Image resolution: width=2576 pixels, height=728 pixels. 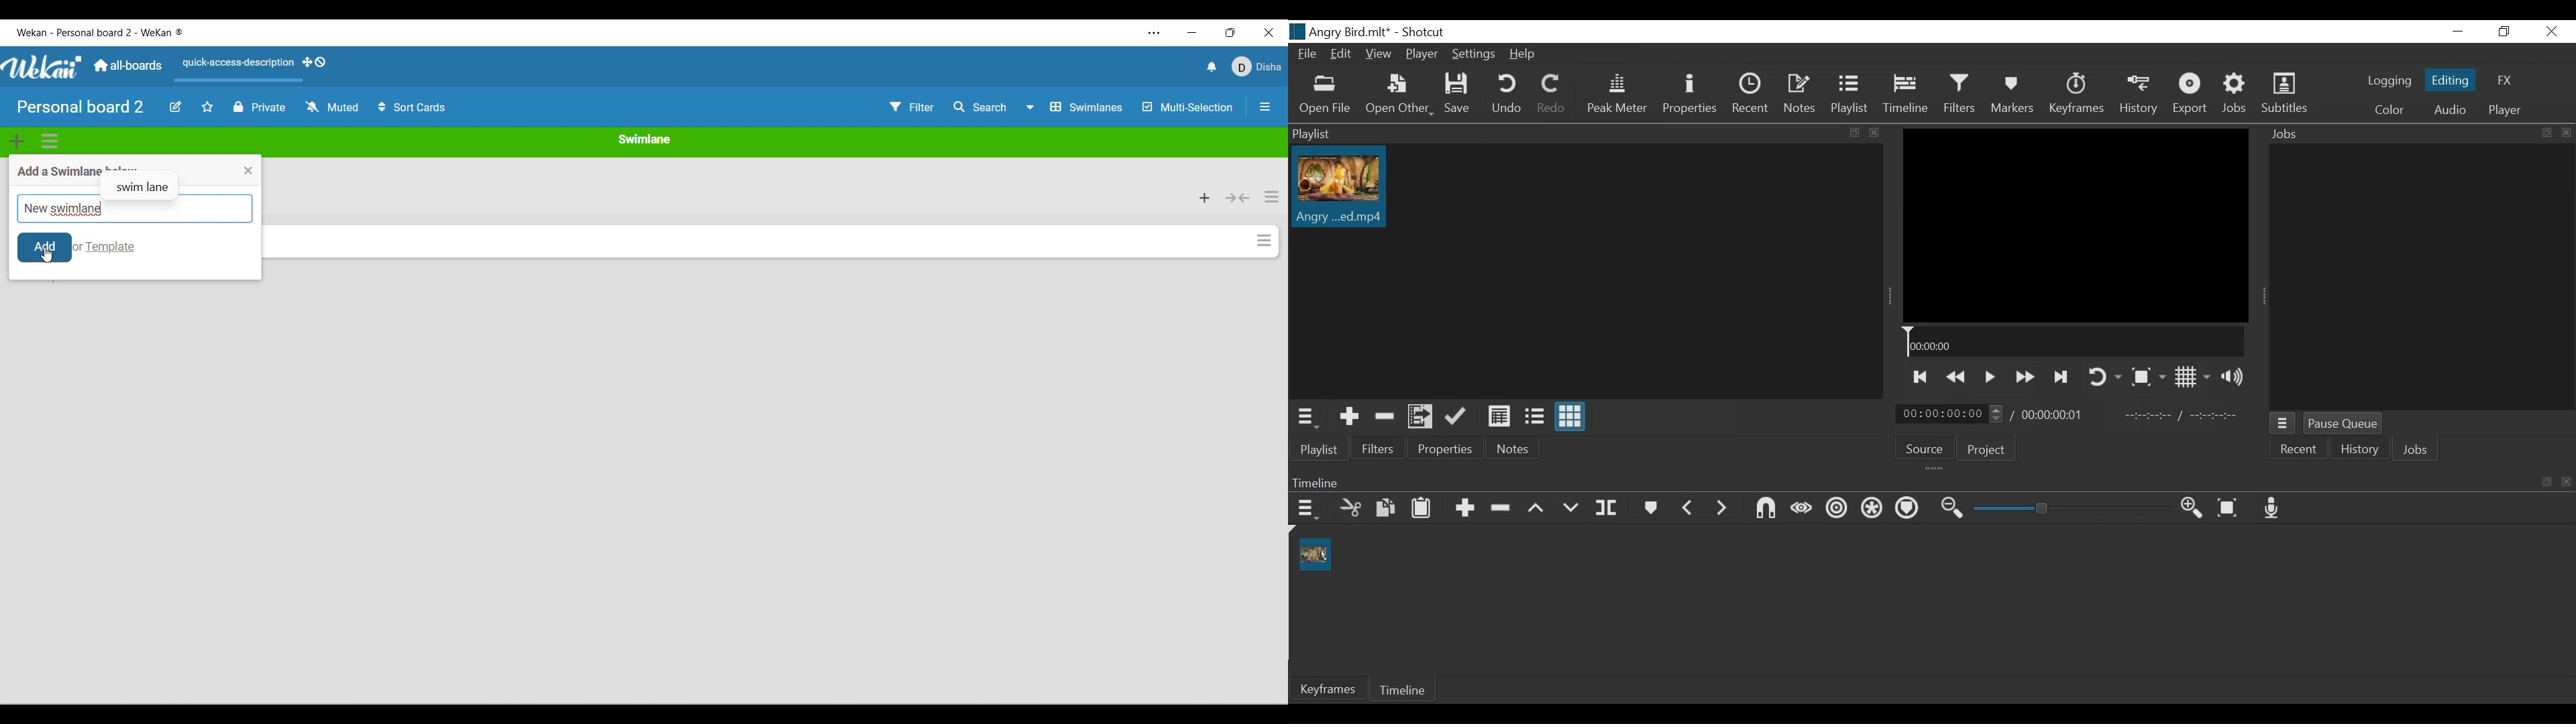 I want to click on Quick access description, so click(x=235, y=68).